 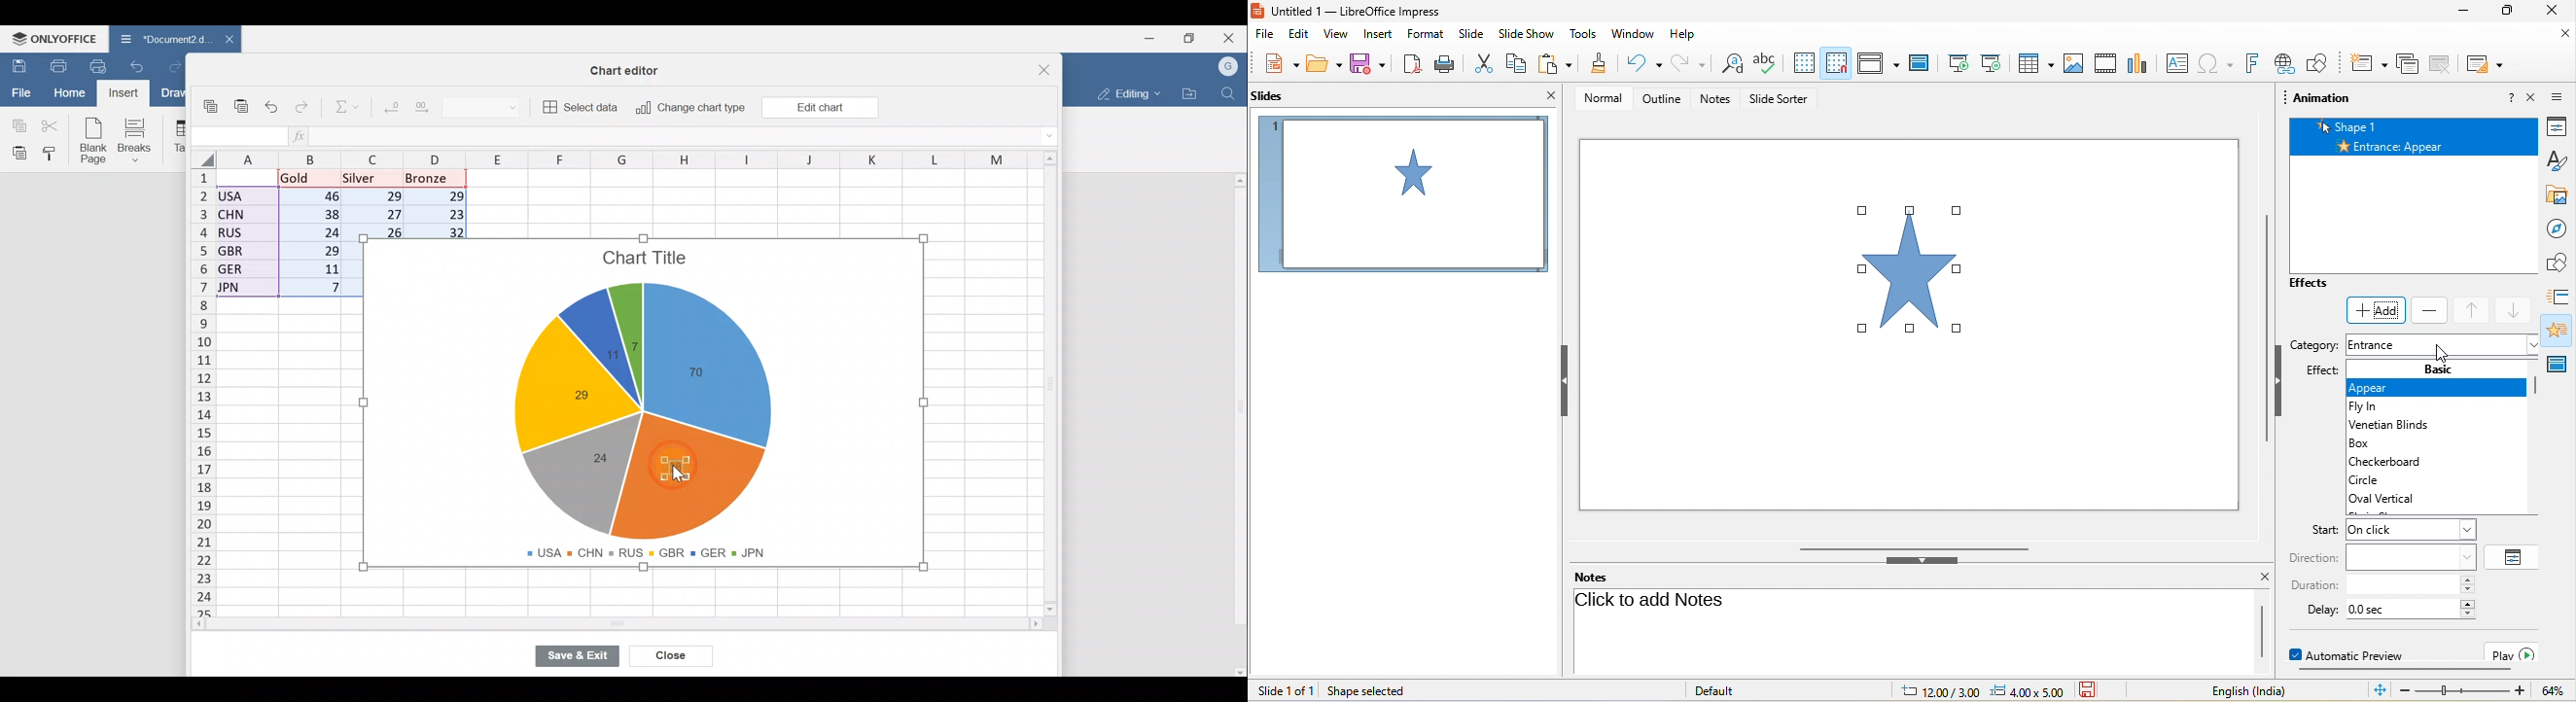 What do you see at coordinates (1939, 692) in the screenshot?
I see `cursor location: 12.00/3.00` at bounding box center [1939, 692].